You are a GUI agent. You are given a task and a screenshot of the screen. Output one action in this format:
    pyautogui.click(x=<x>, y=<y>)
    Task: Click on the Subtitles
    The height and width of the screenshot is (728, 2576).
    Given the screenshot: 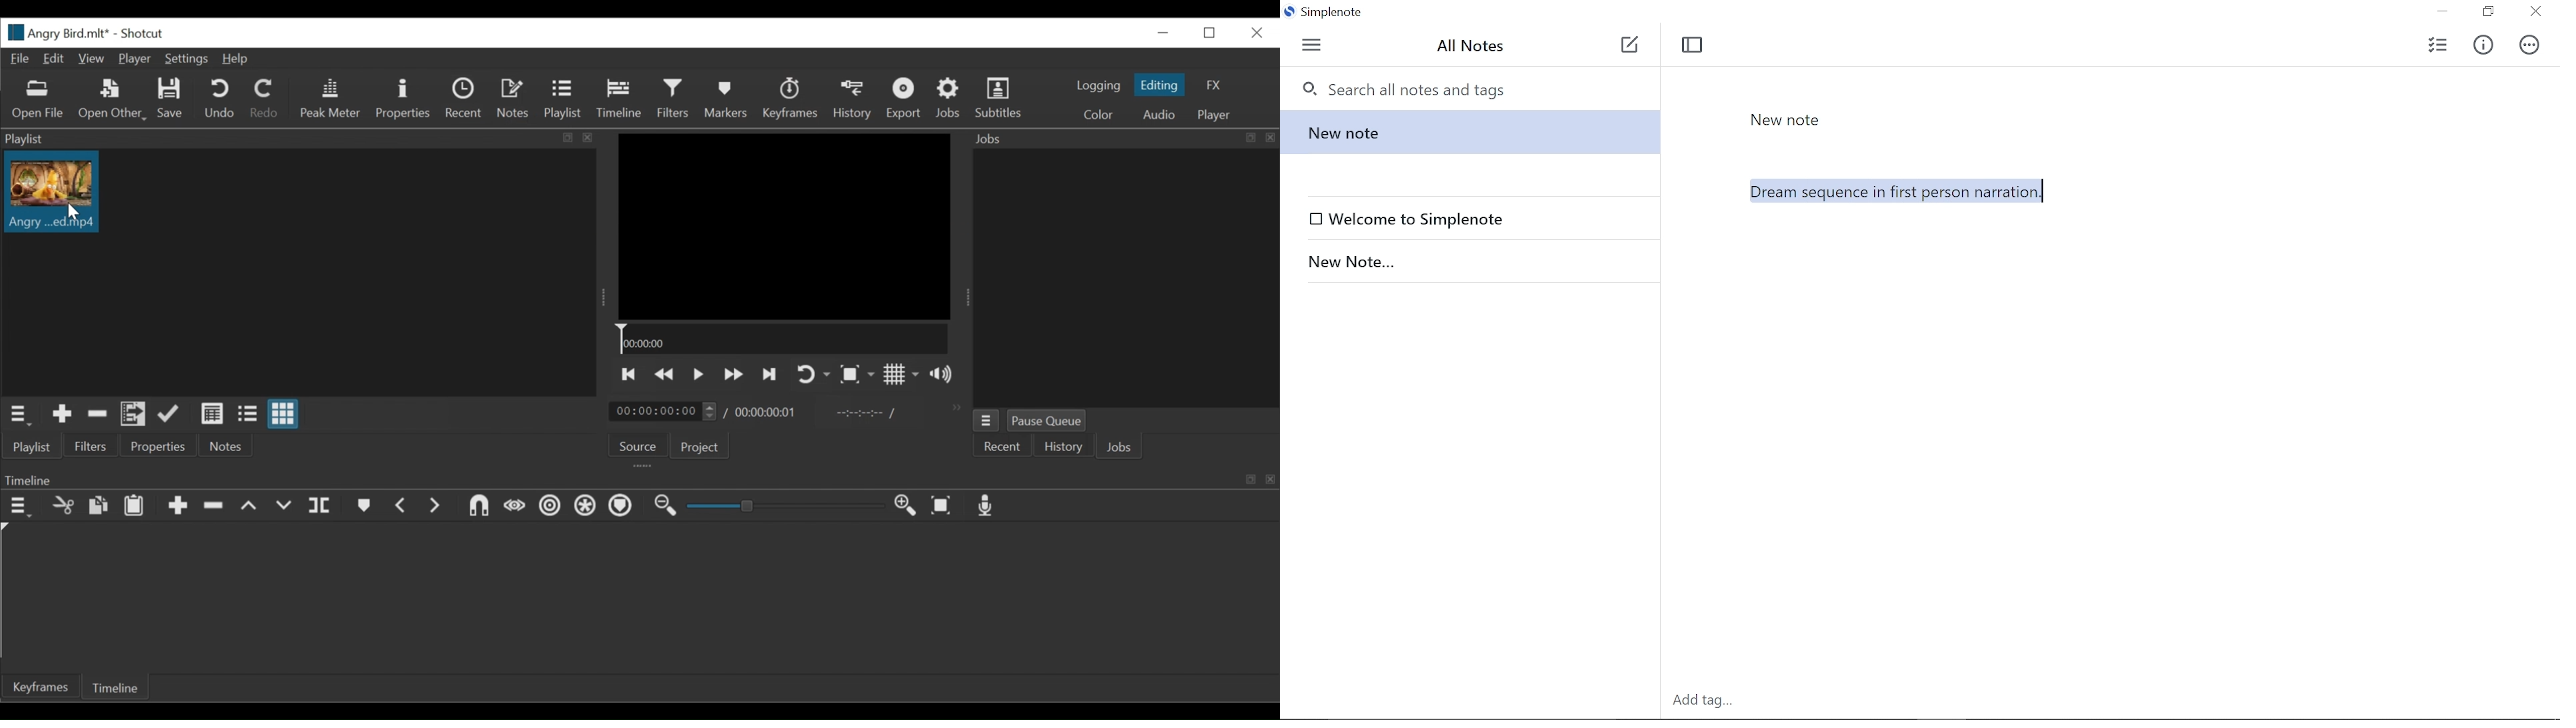 What is the action you would take?
    pyautogui.click(x=999, y=98)
    